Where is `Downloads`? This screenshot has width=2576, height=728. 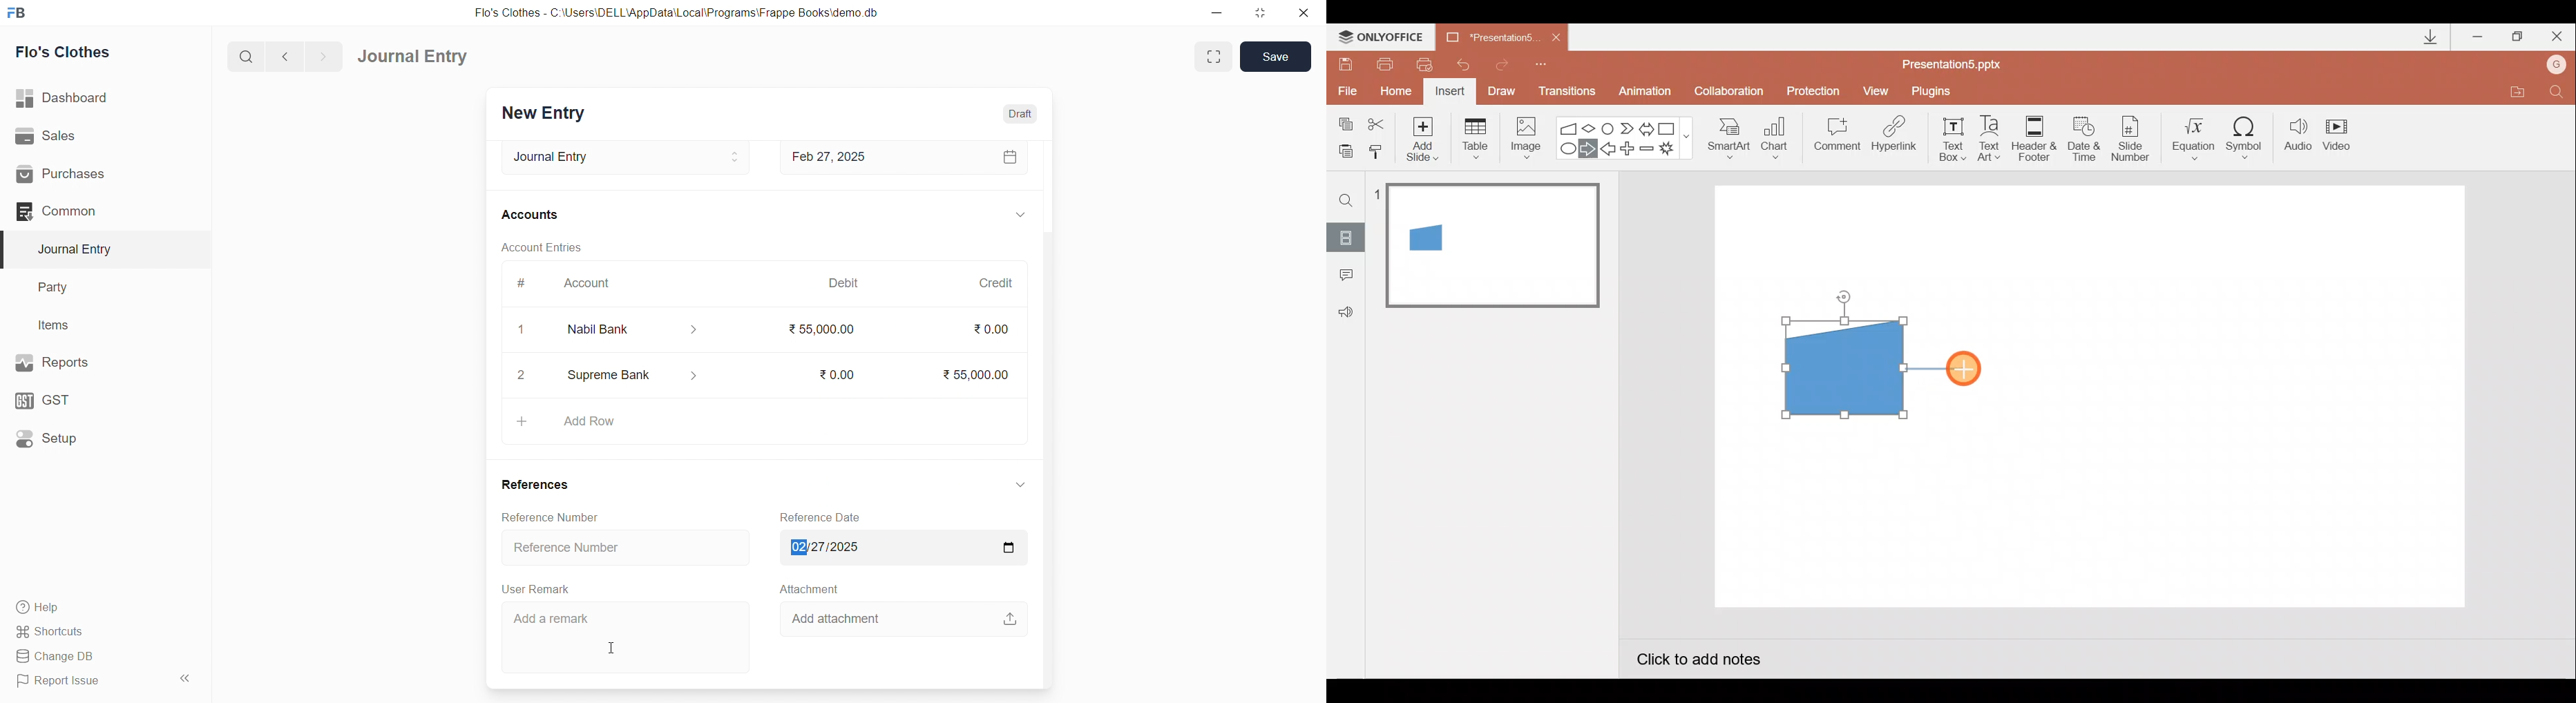
Downloads is located at coordinates (2429, 38).